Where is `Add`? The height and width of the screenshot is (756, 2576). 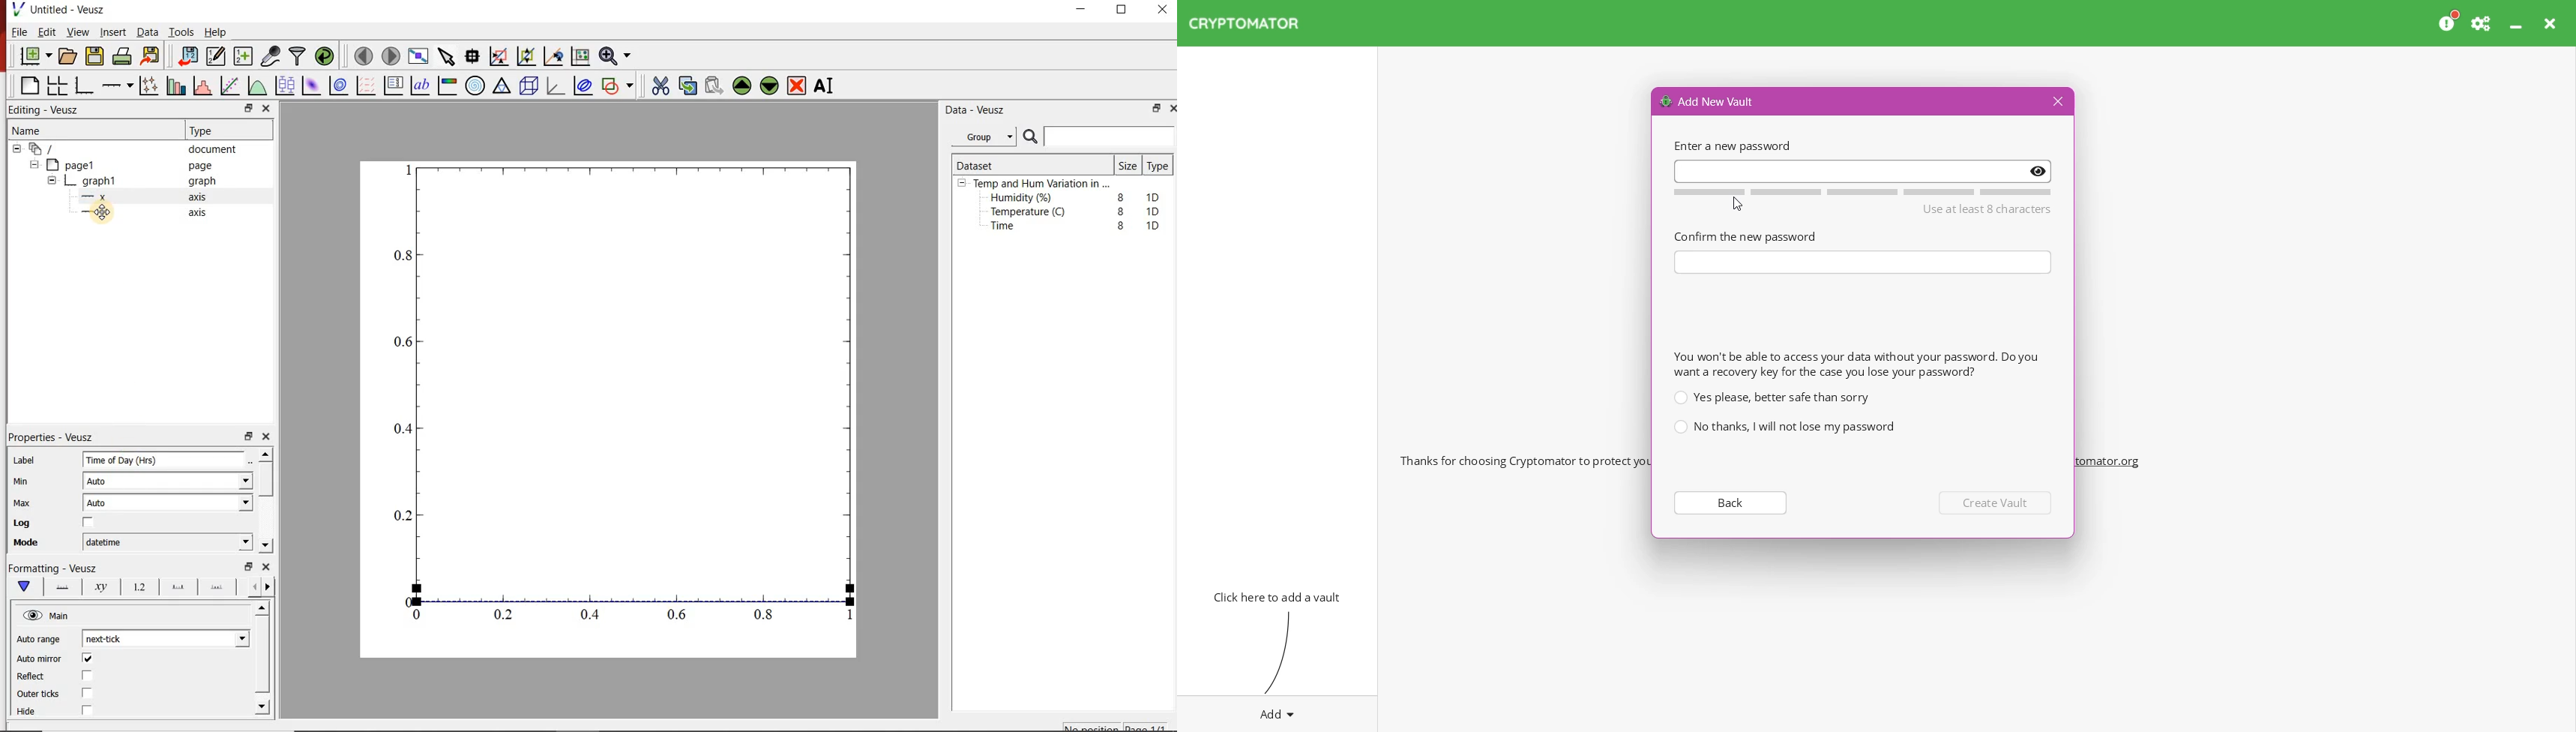 Add is located at coordinates (1278, 711).